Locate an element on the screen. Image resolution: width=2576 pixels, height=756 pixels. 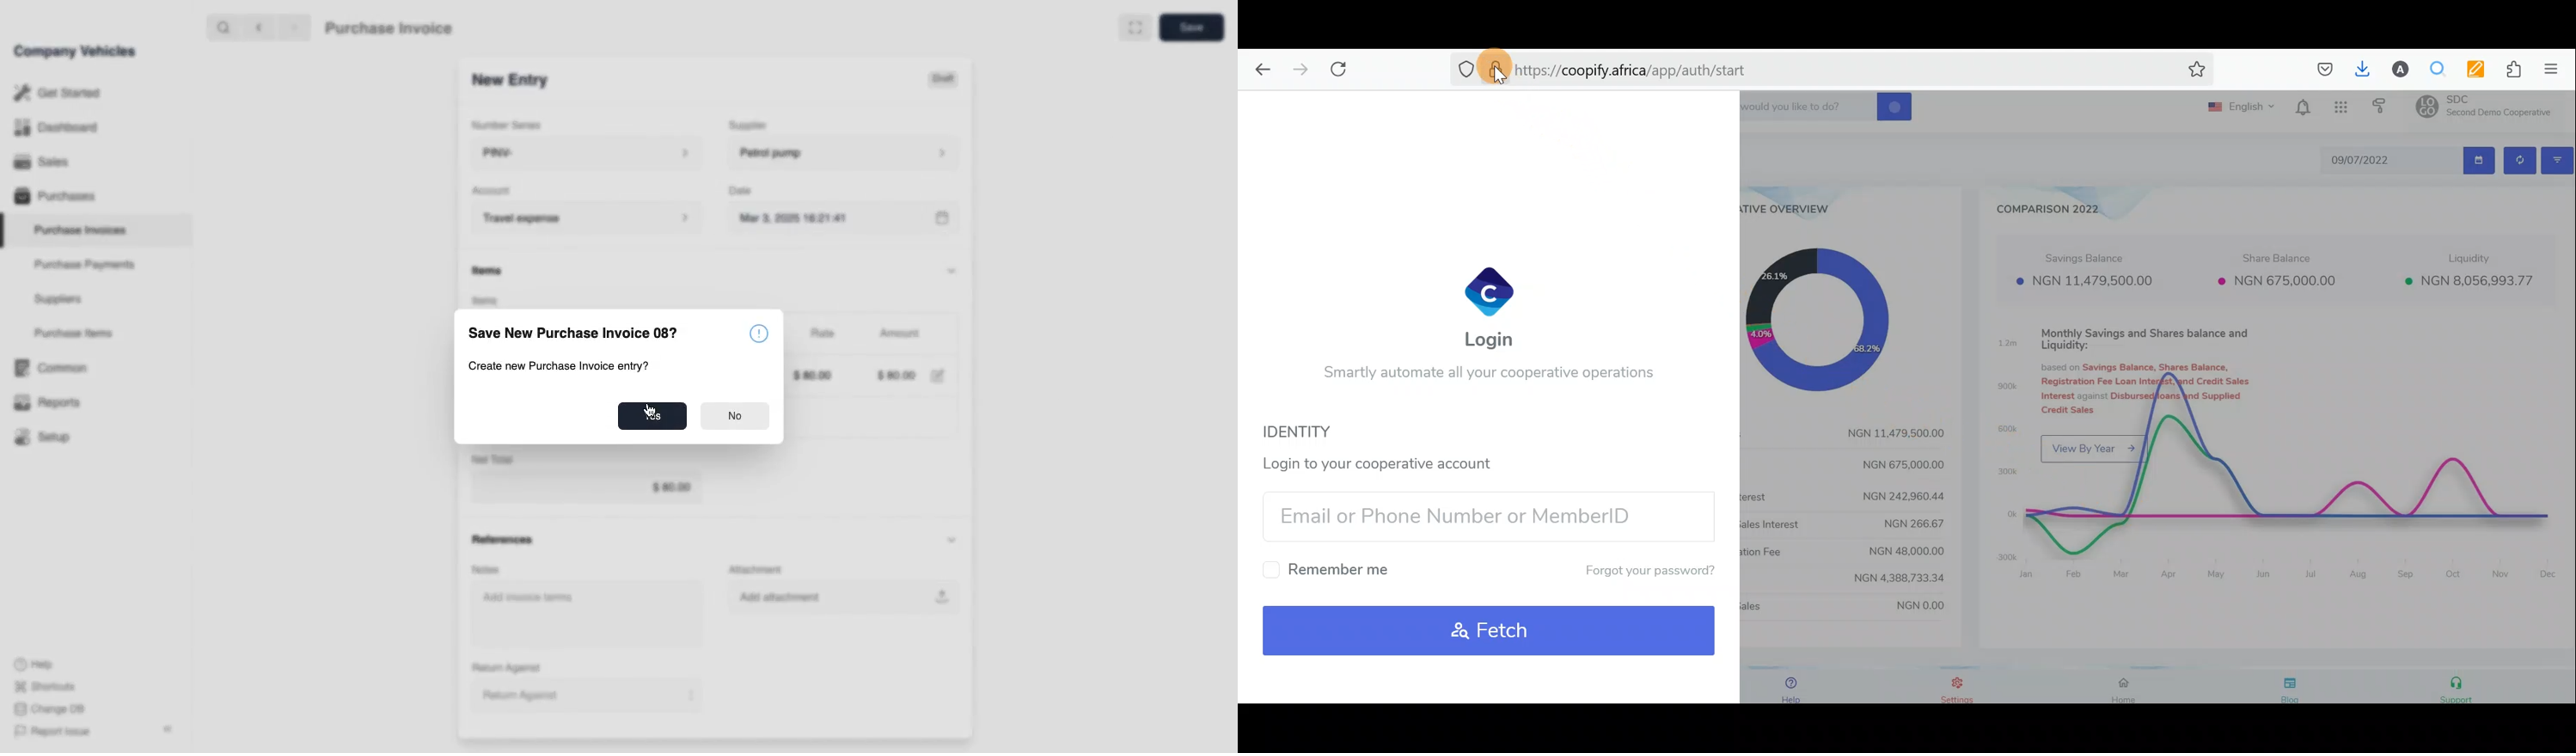
Go forward one page is located at coordinates (1297, 69).